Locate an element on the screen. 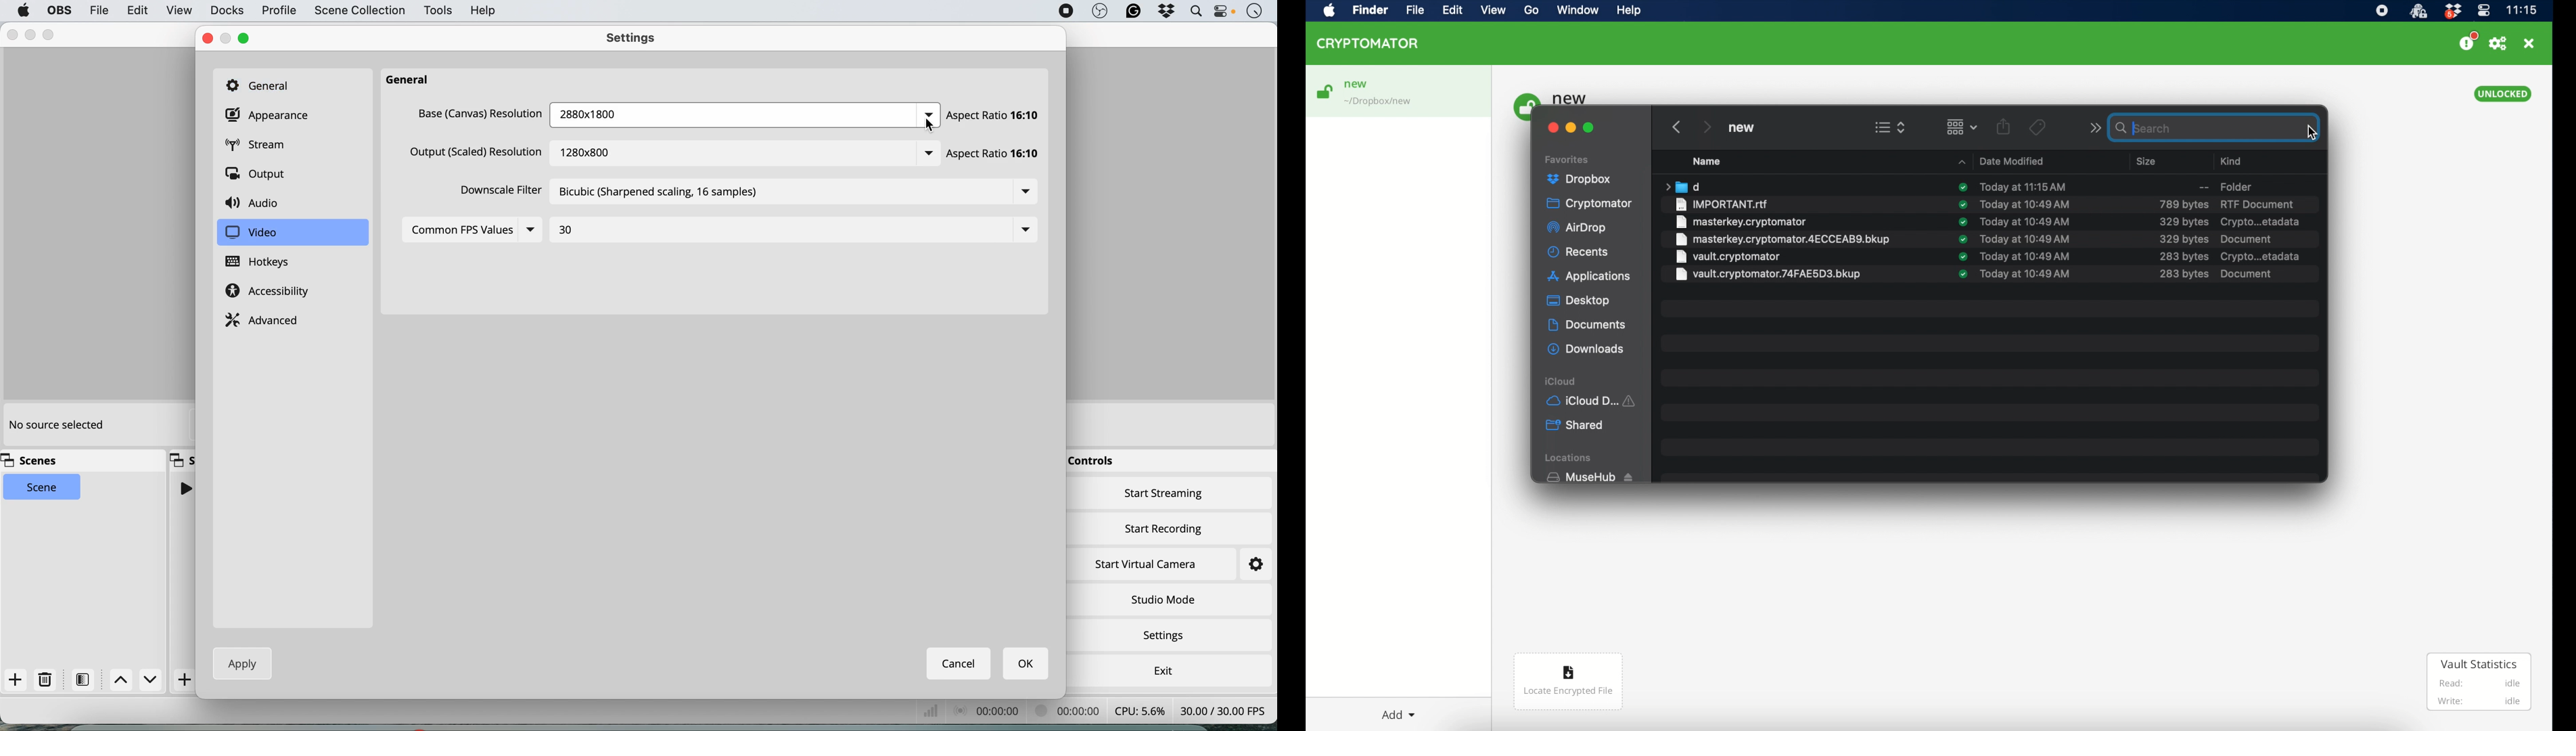 The width and height of the screenshot is (2576, 756). edit is located at coordinates (138, 11).